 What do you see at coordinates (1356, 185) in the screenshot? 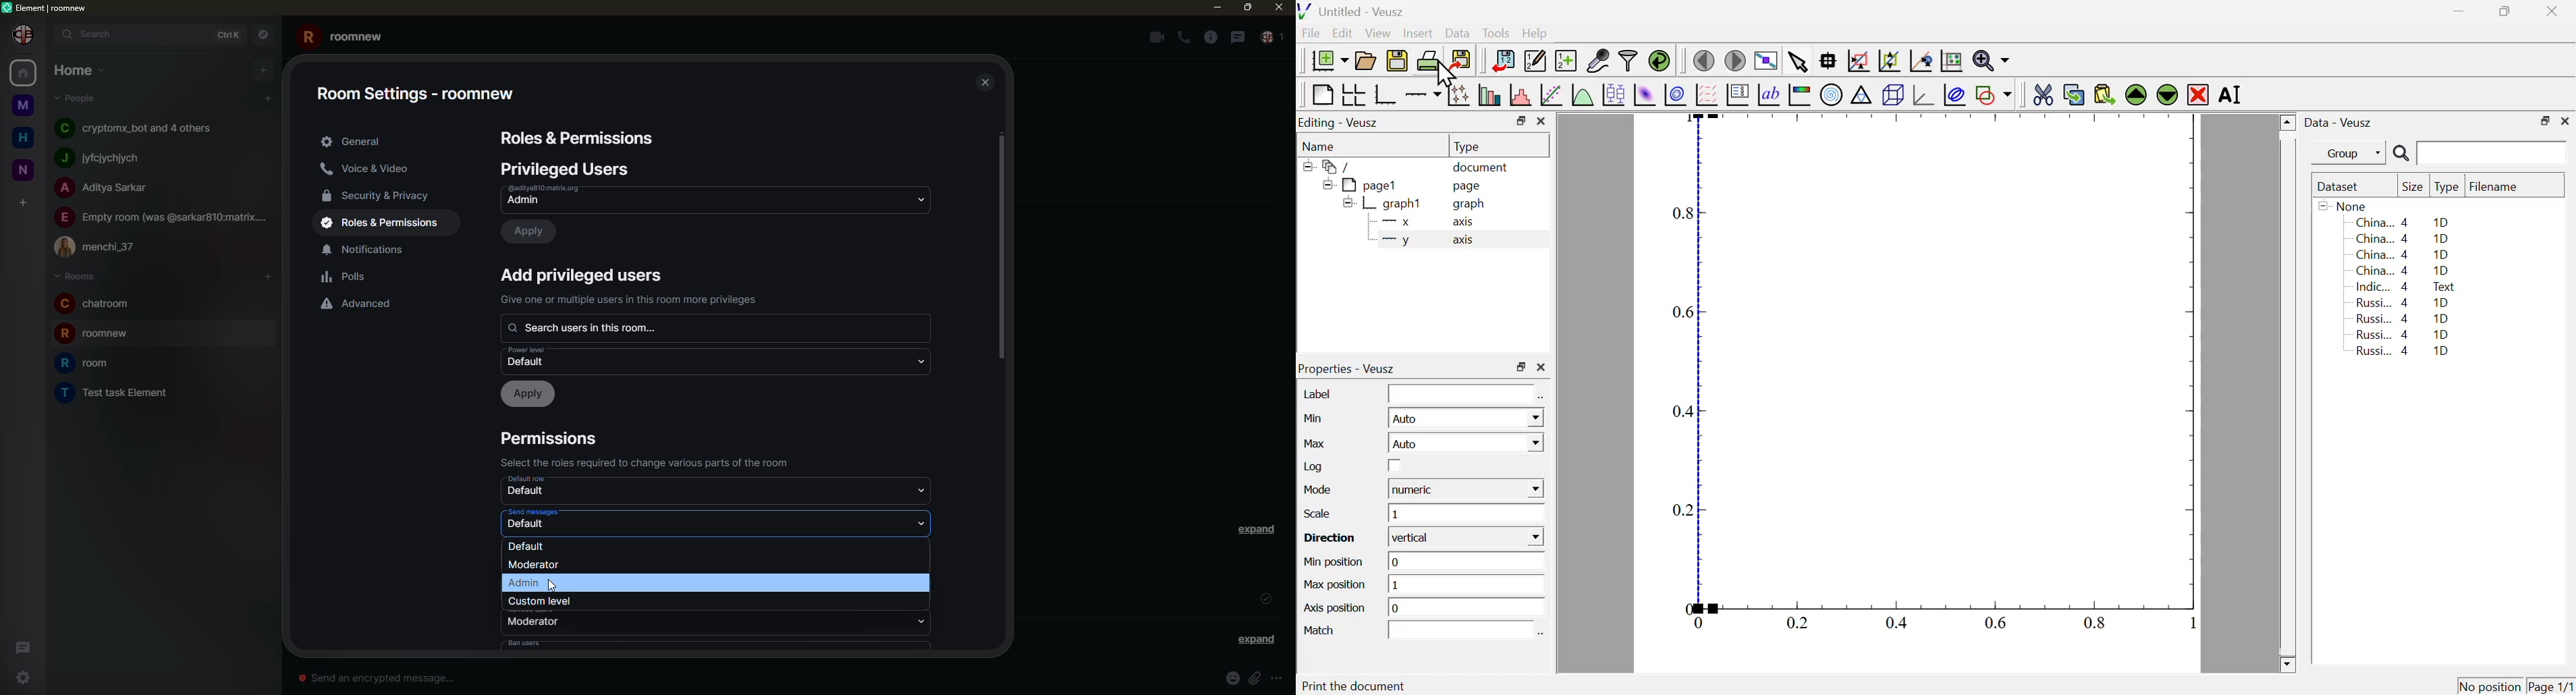
I see `pagel` at bounding box center [1356, 185].